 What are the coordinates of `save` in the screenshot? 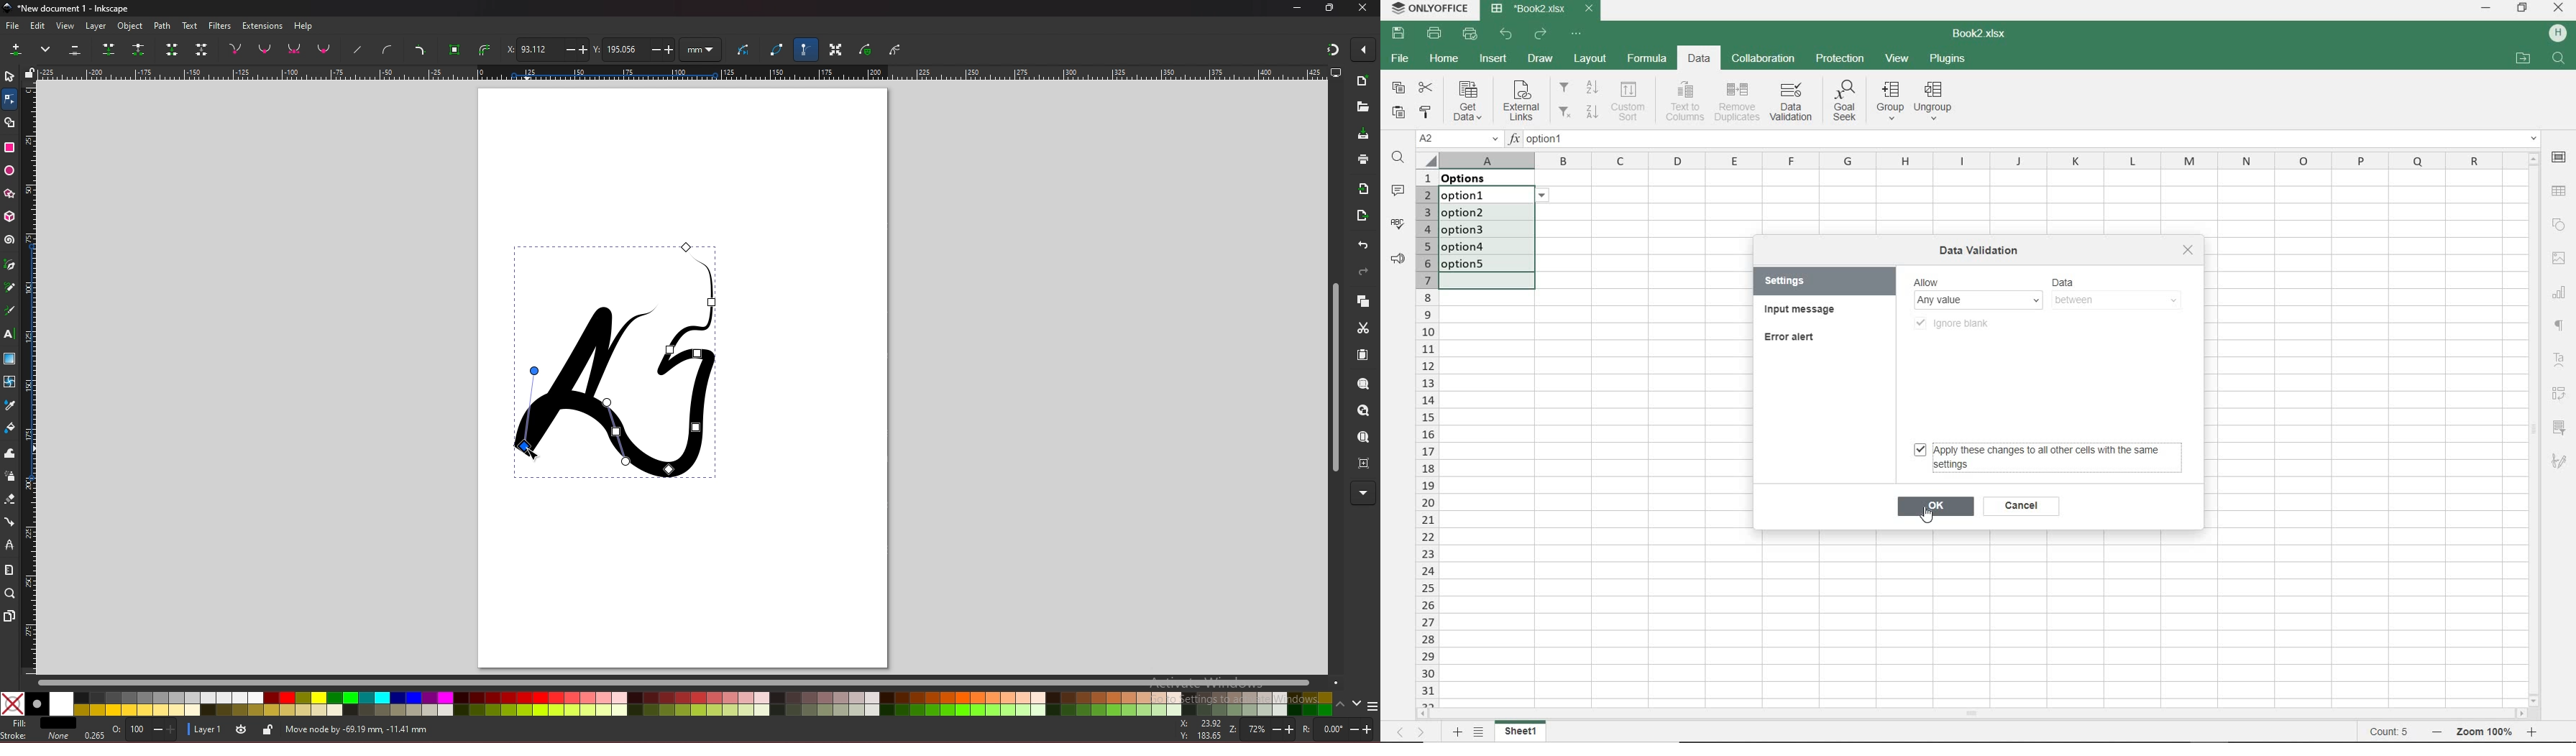 It's located at (1363, 134).